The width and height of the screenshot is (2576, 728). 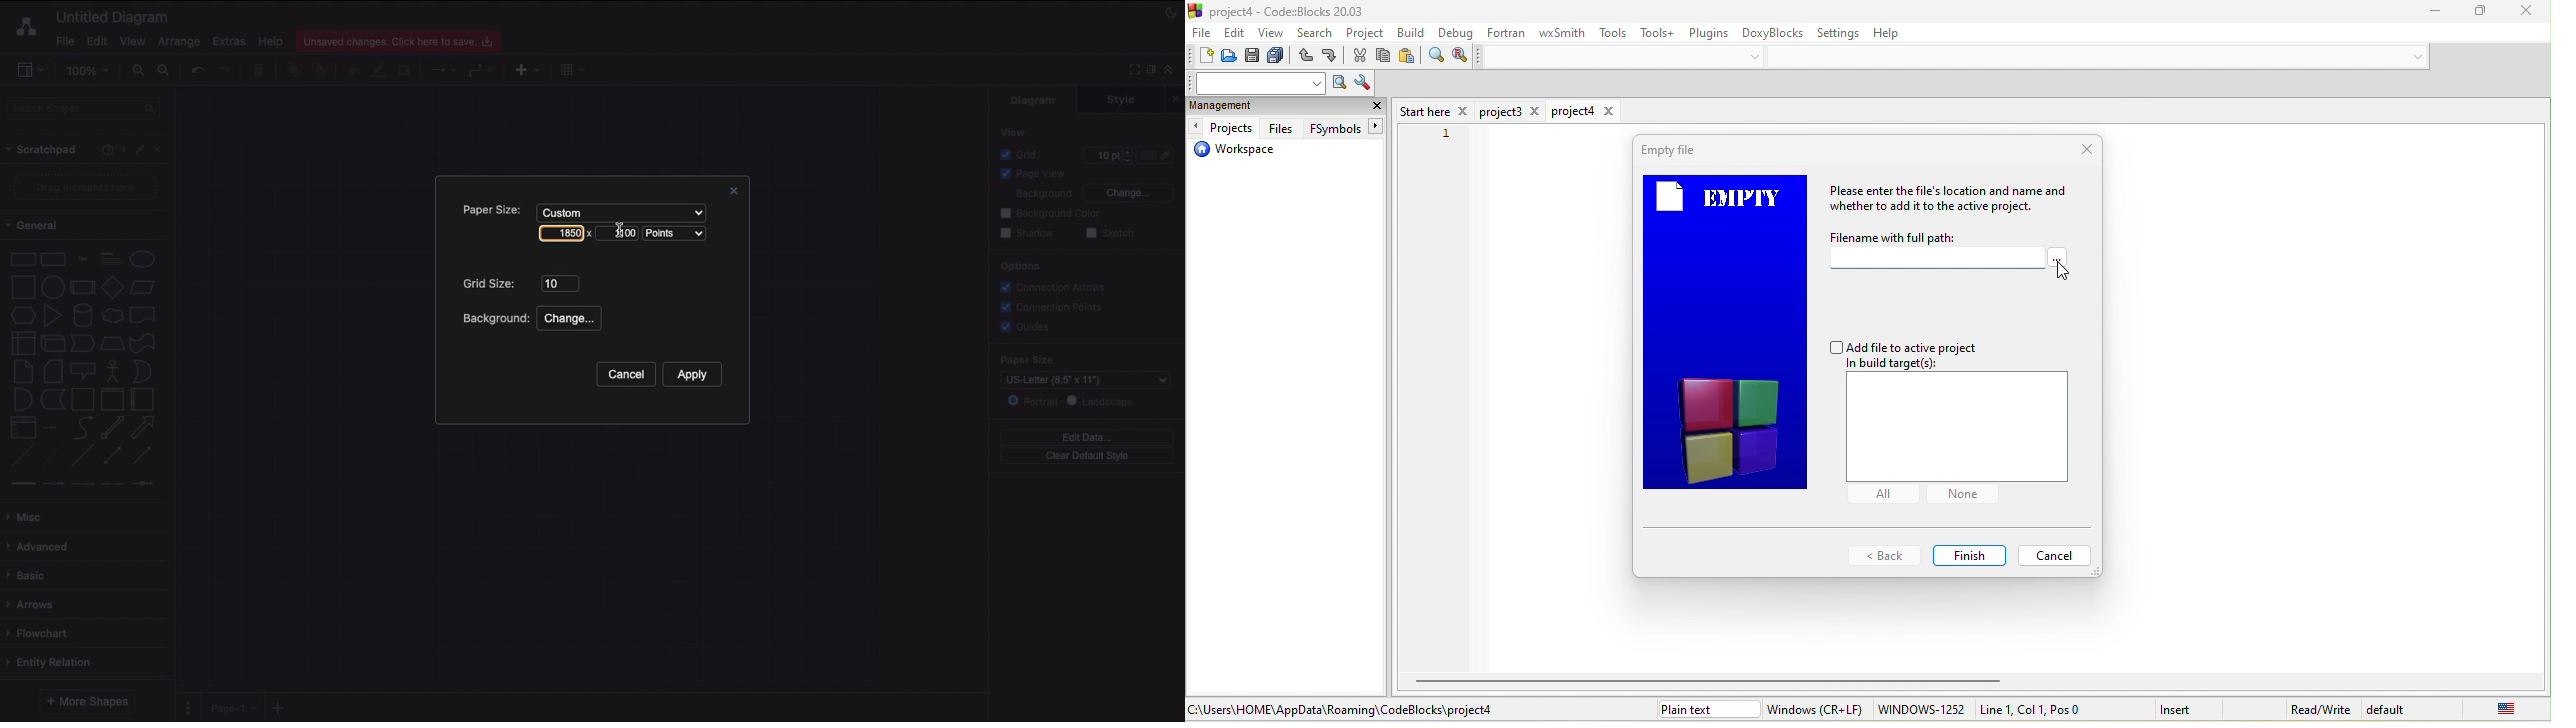 What do you see at coordinates (40, 633) in the screenshot?
I see `Flowchart` at bounding box center [40, 633].